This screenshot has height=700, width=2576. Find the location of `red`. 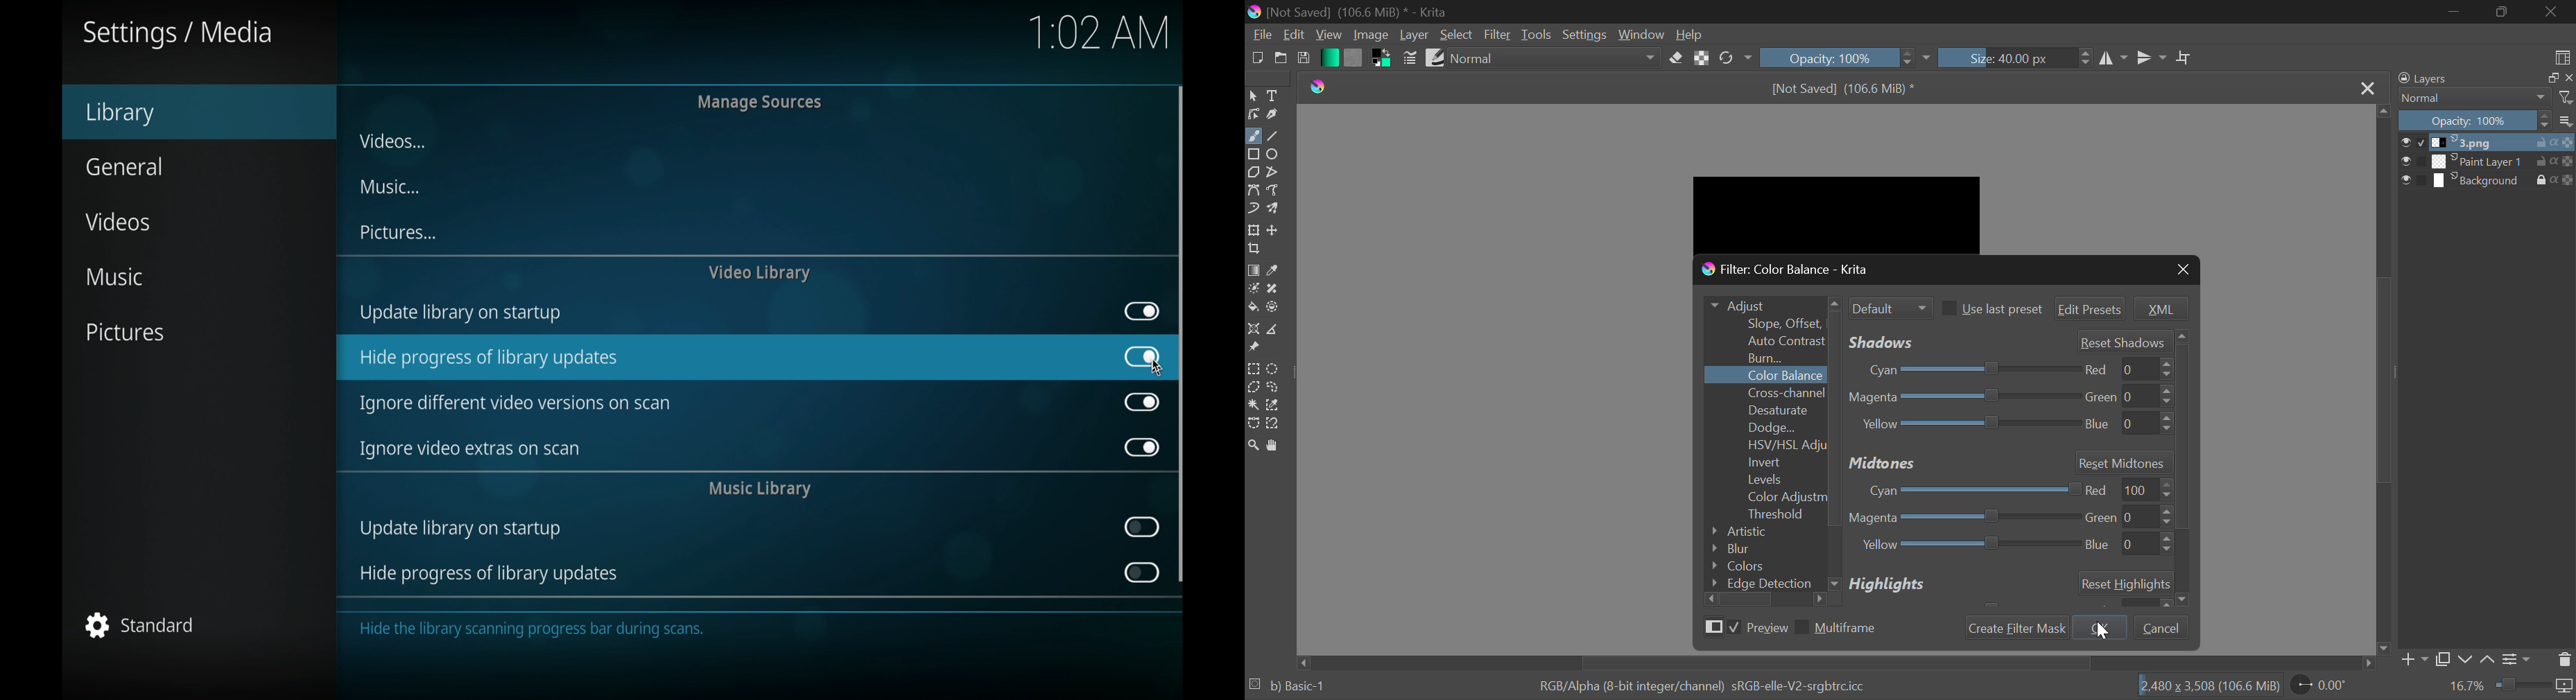

red is located at coordinates (2128, 489).